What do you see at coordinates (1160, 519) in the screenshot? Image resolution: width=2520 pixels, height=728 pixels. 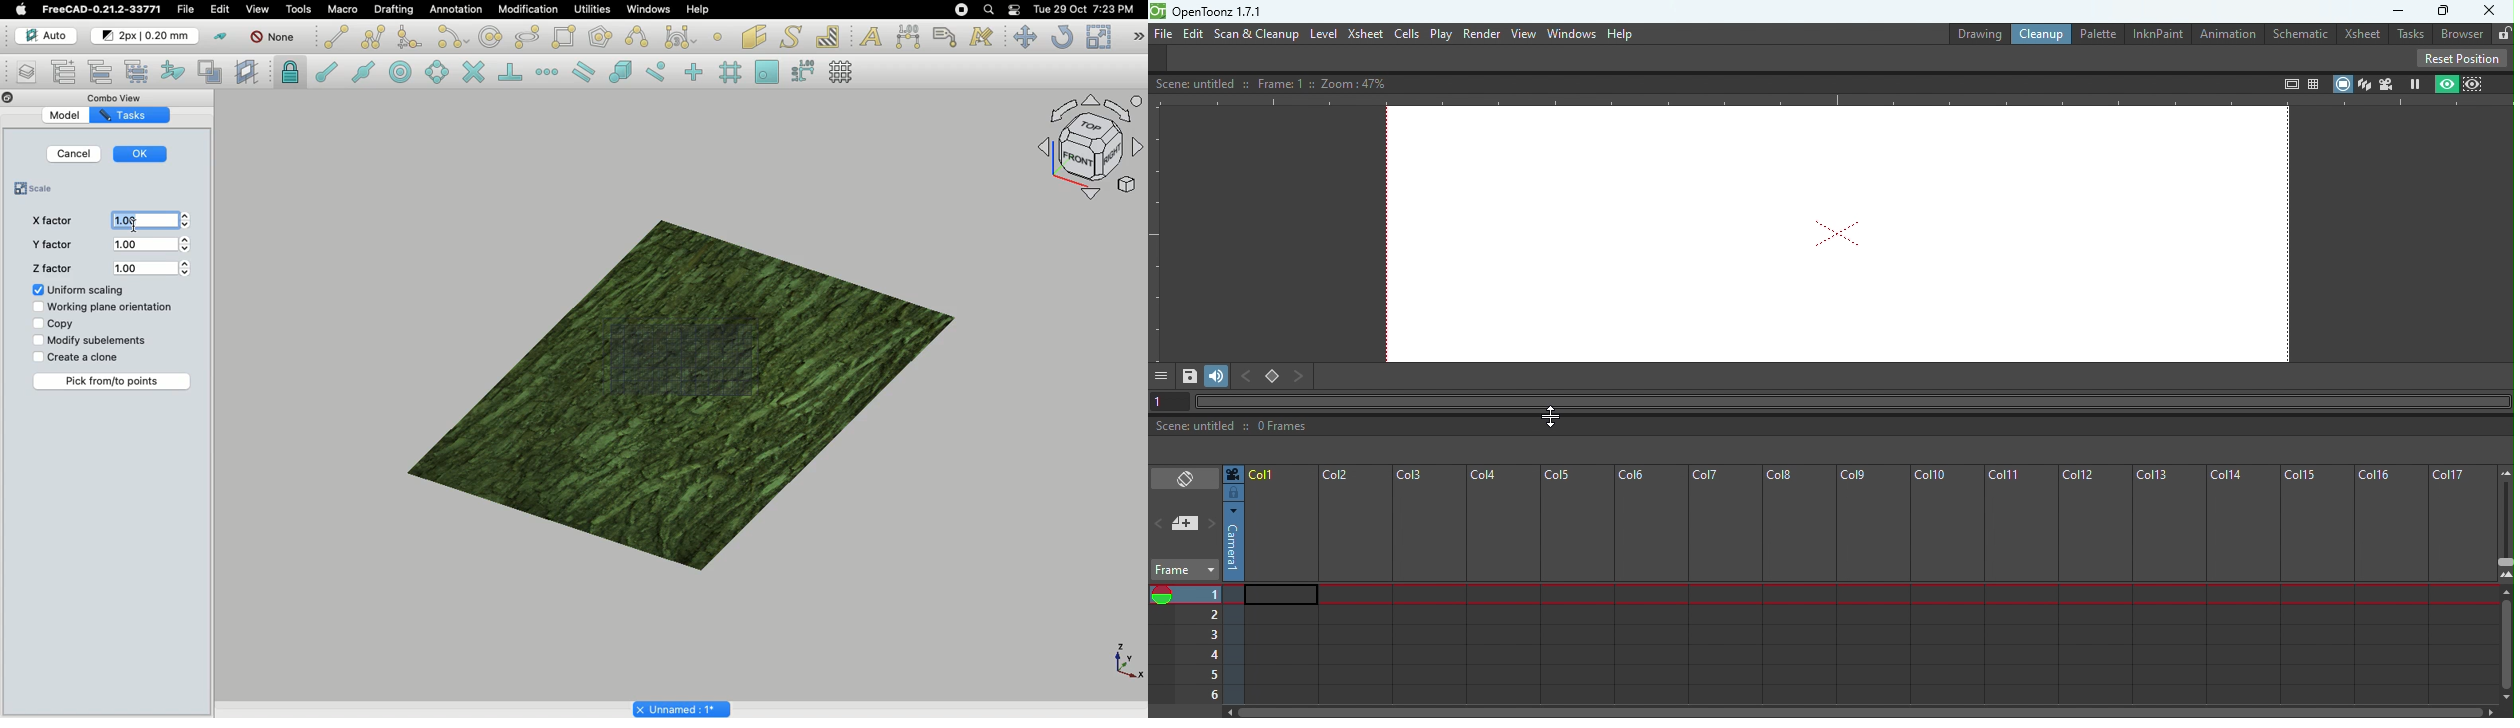 I see `Previous memo` at bounding box center [1160, 519].